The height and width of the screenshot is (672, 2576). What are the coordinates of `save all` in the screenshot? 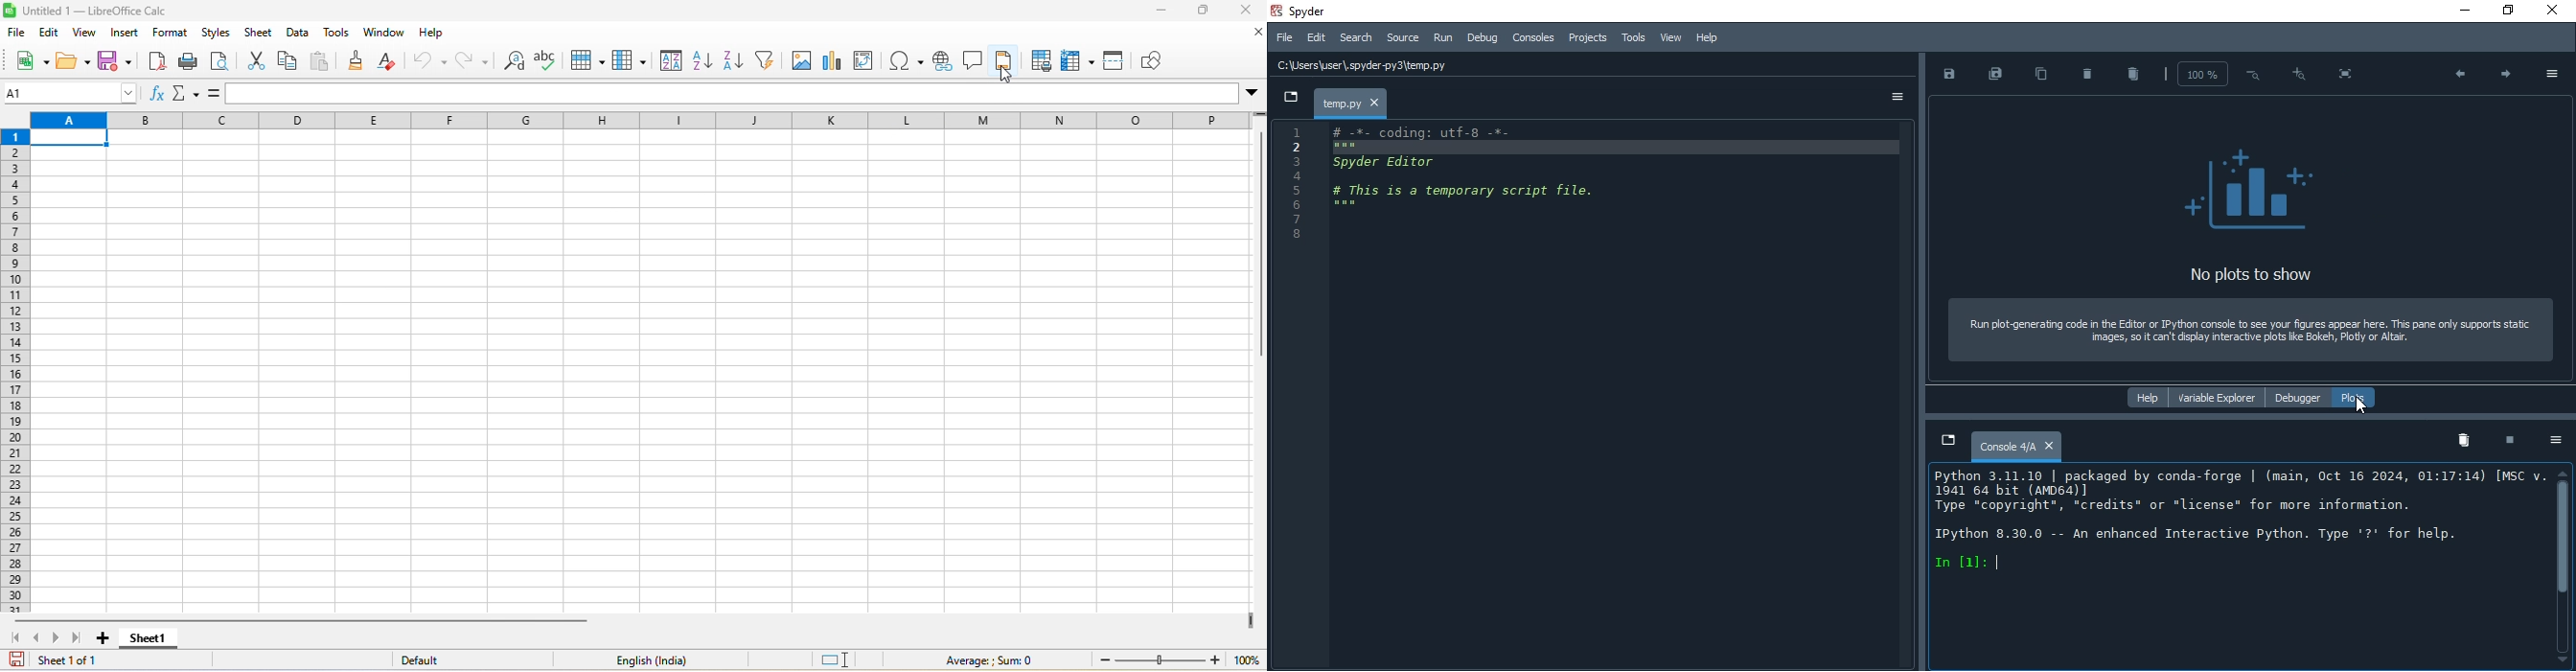 It's located at (1997, 76).